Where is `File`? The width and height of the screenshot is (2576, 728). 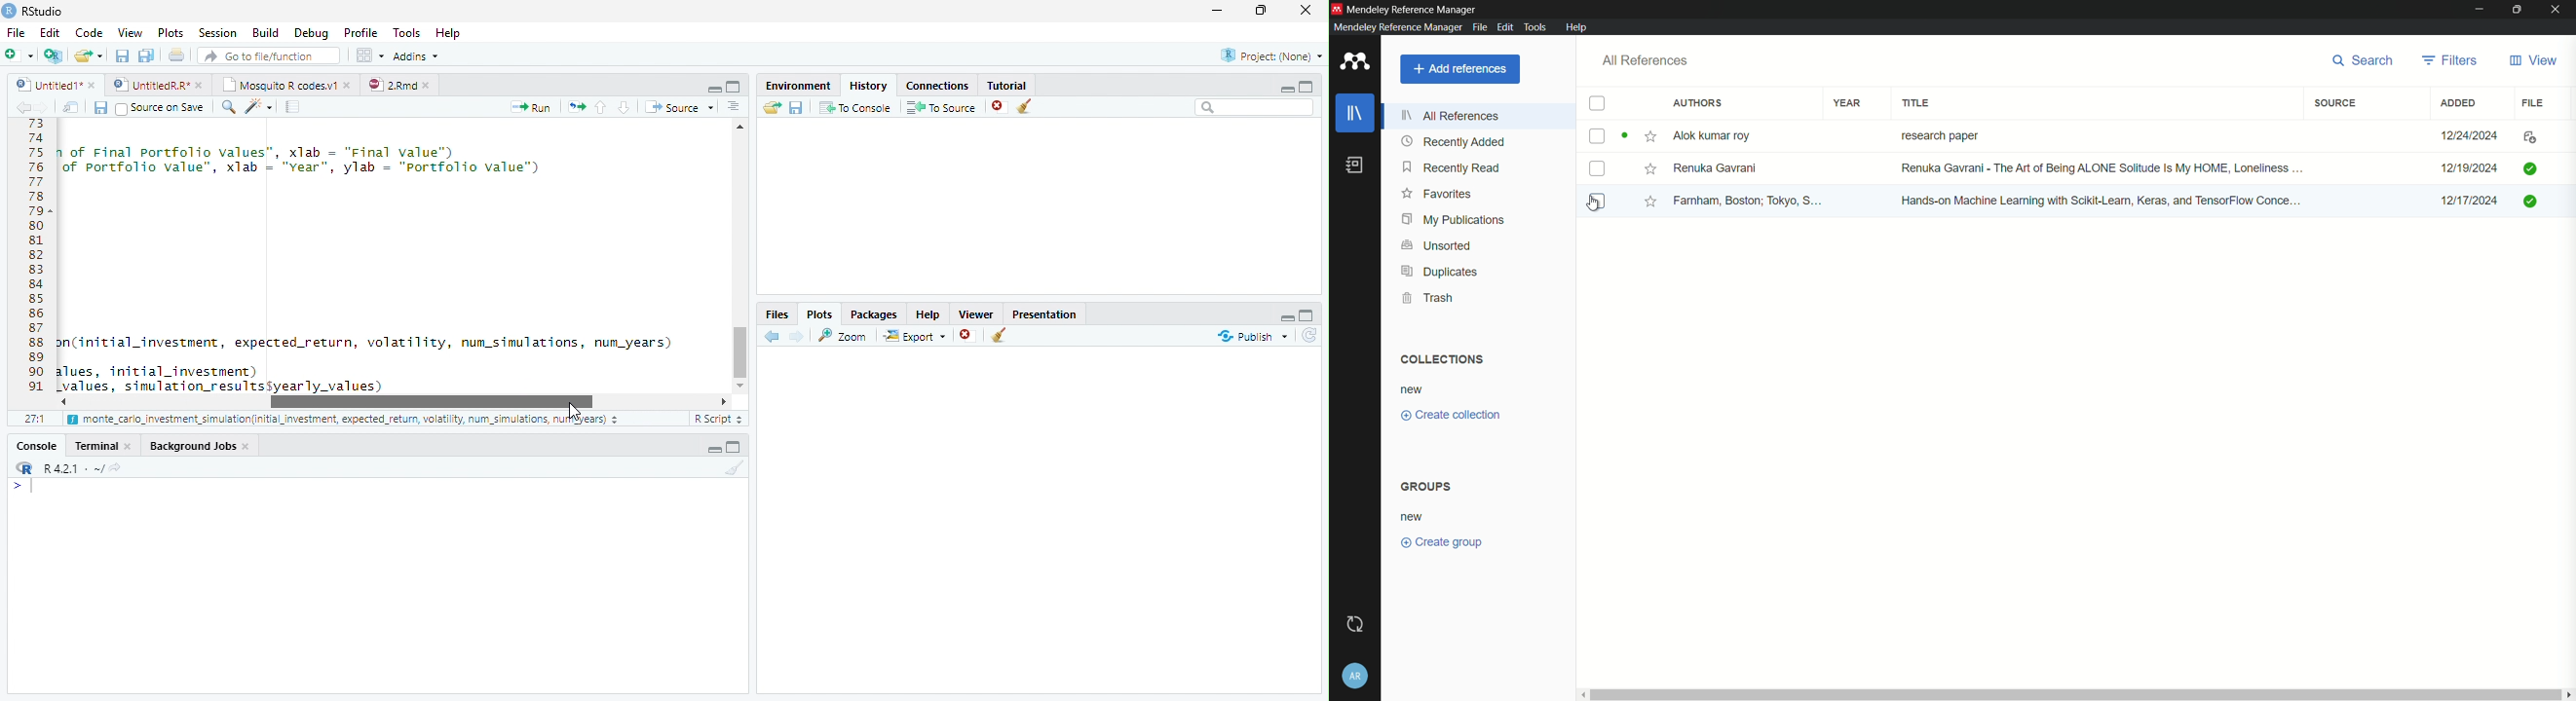
File is located at coordinates (15, 32).